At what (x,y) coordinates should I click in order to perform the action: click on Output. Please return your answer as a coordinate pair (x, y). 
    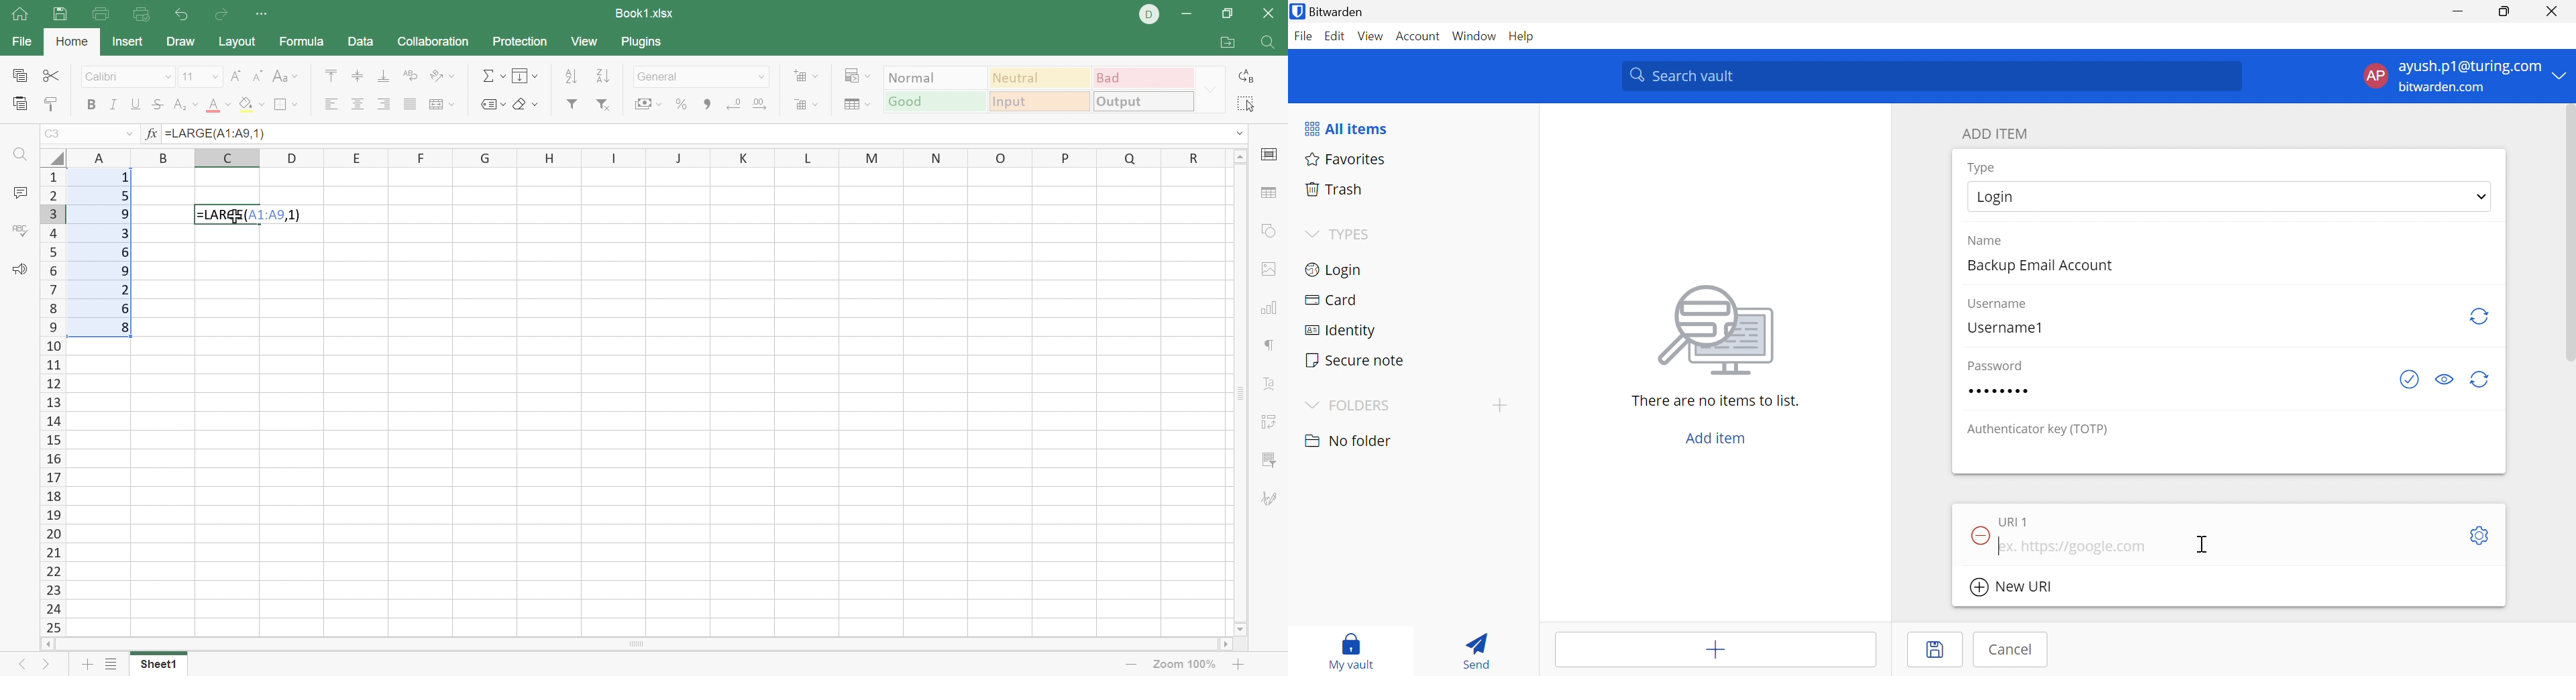
    Looking at the image, I should click on (1140, 101).